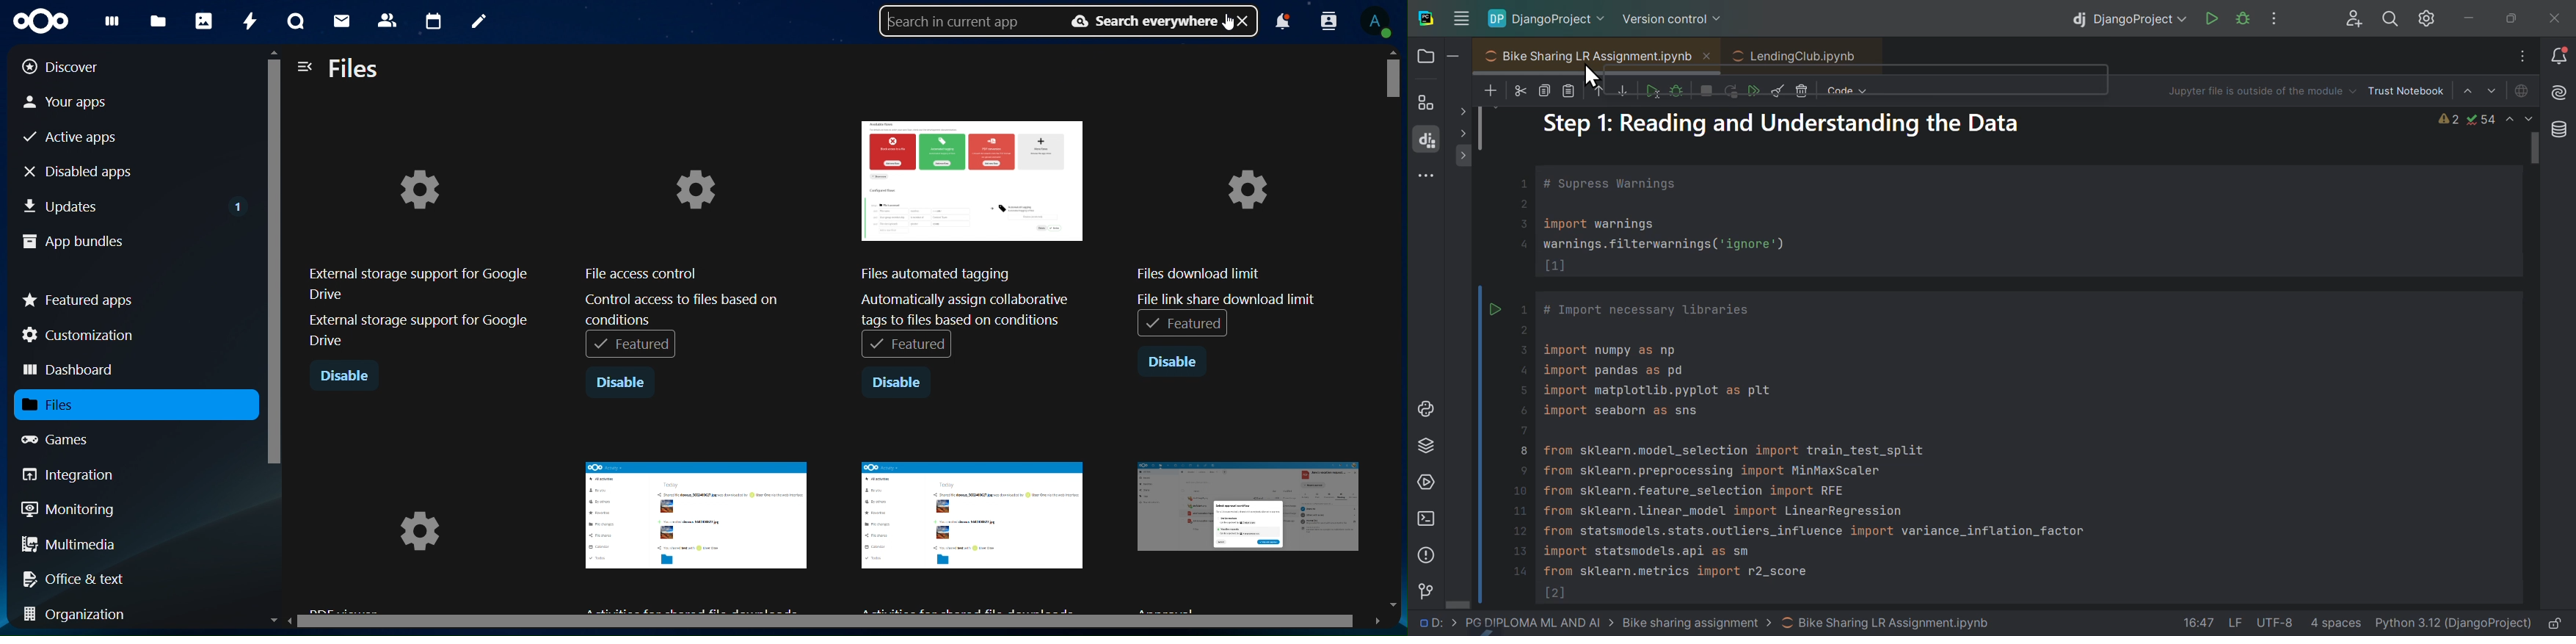 The height and width of the screenshot is (644, 2576). I want to click on image, so click(422, 539).